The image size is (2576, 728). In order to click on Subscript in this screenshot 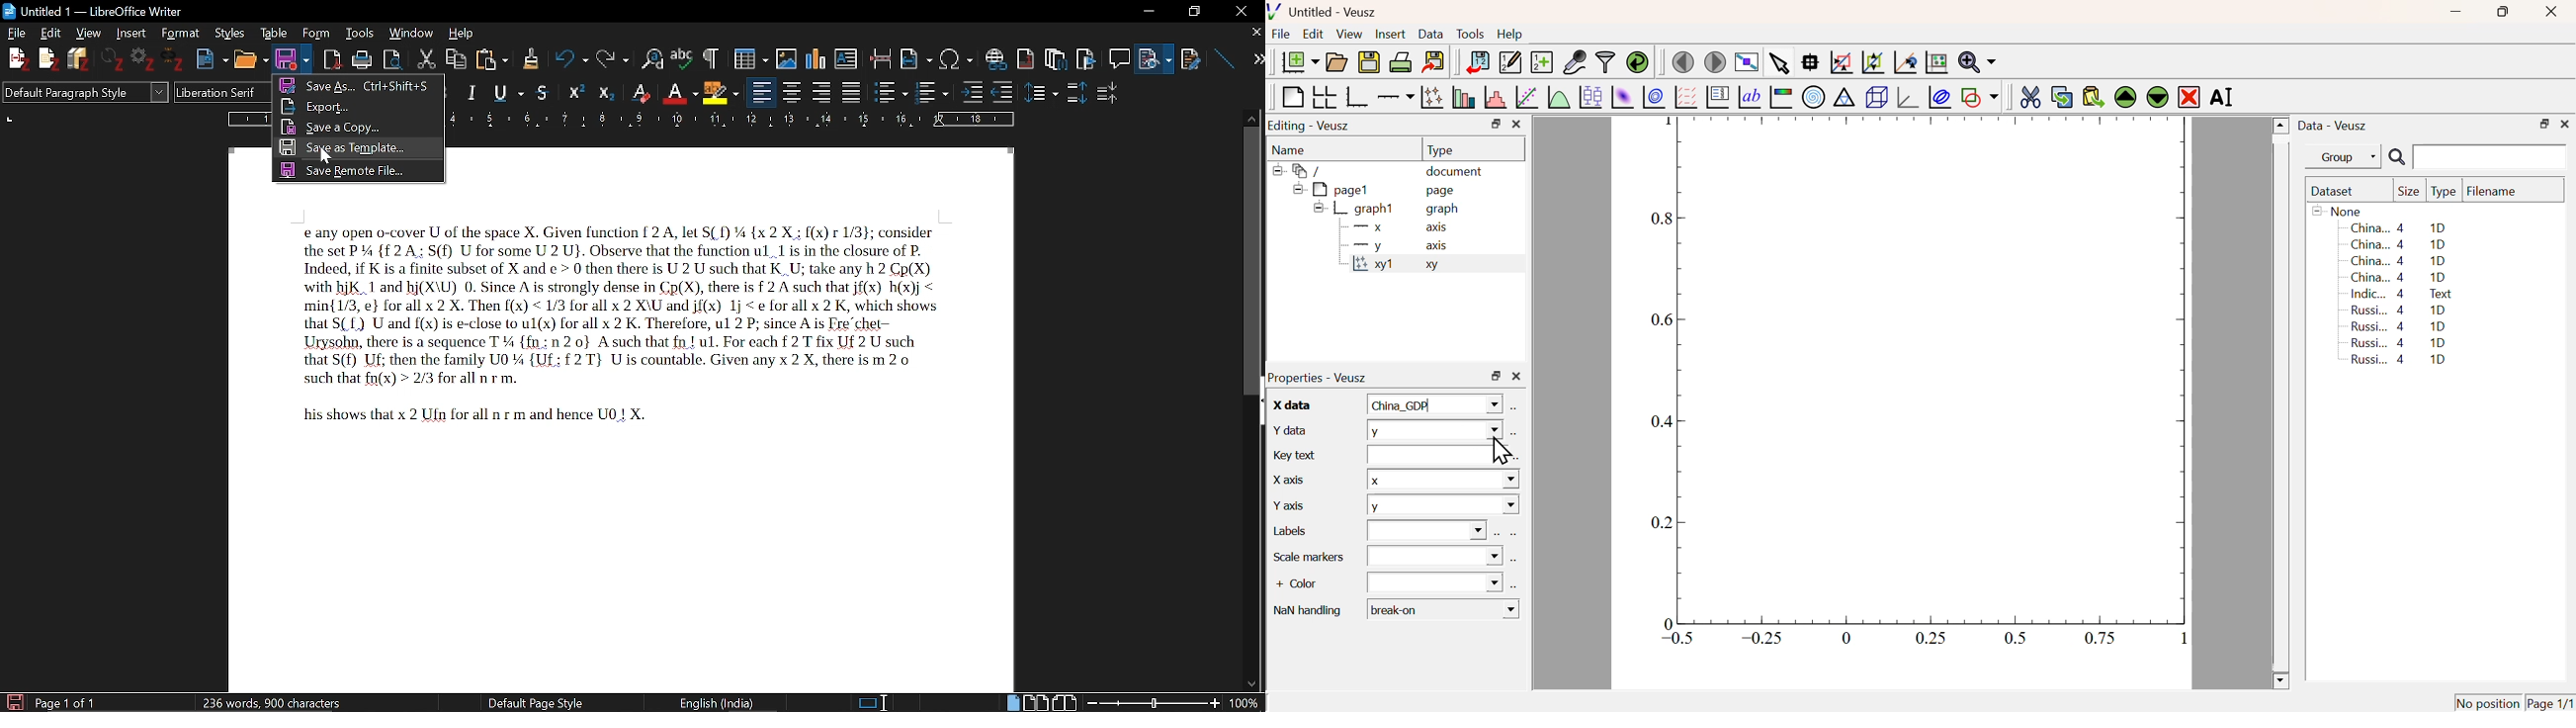, I will do `click(679, 90)`.